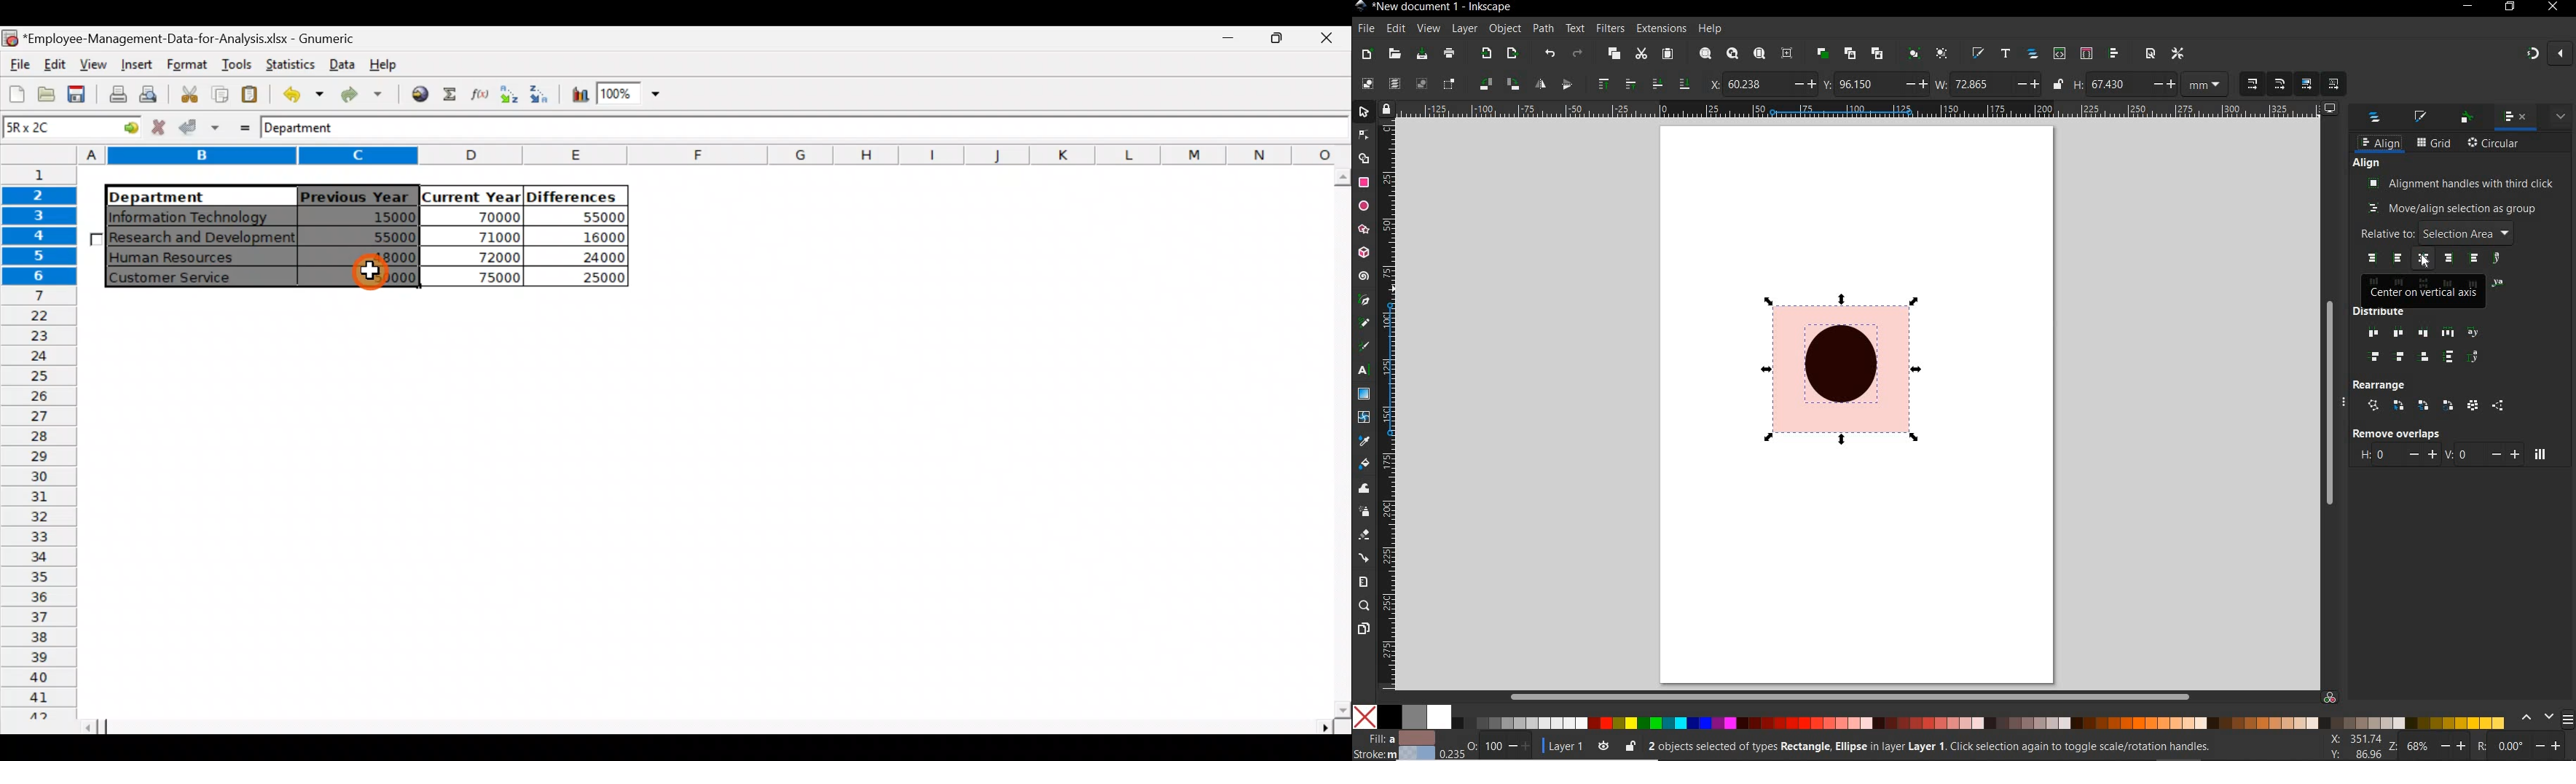 The height and width of the screenshot is (784, 2576). Describe the element at coordinates (1363, 490) in the screenshot. I see `tweak tool` at that location.